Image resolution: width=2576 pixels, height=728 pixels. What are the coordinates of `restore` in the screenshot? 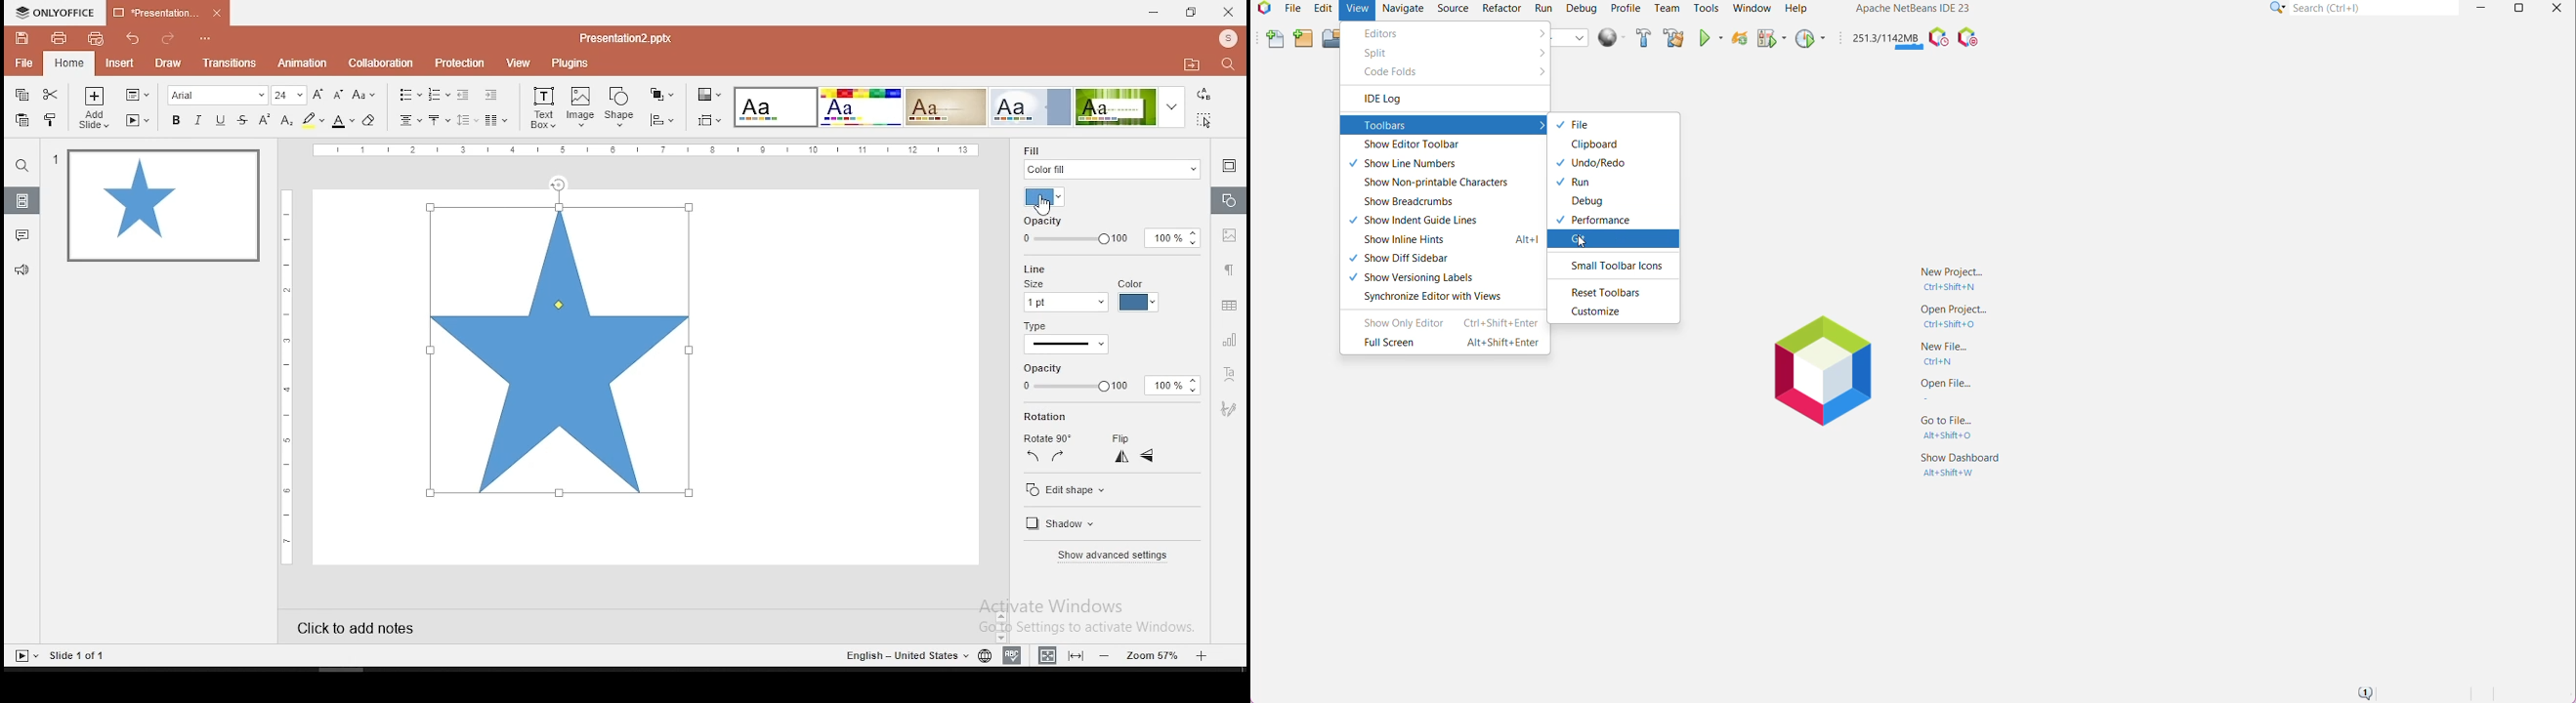 It's located at (1192, 13).